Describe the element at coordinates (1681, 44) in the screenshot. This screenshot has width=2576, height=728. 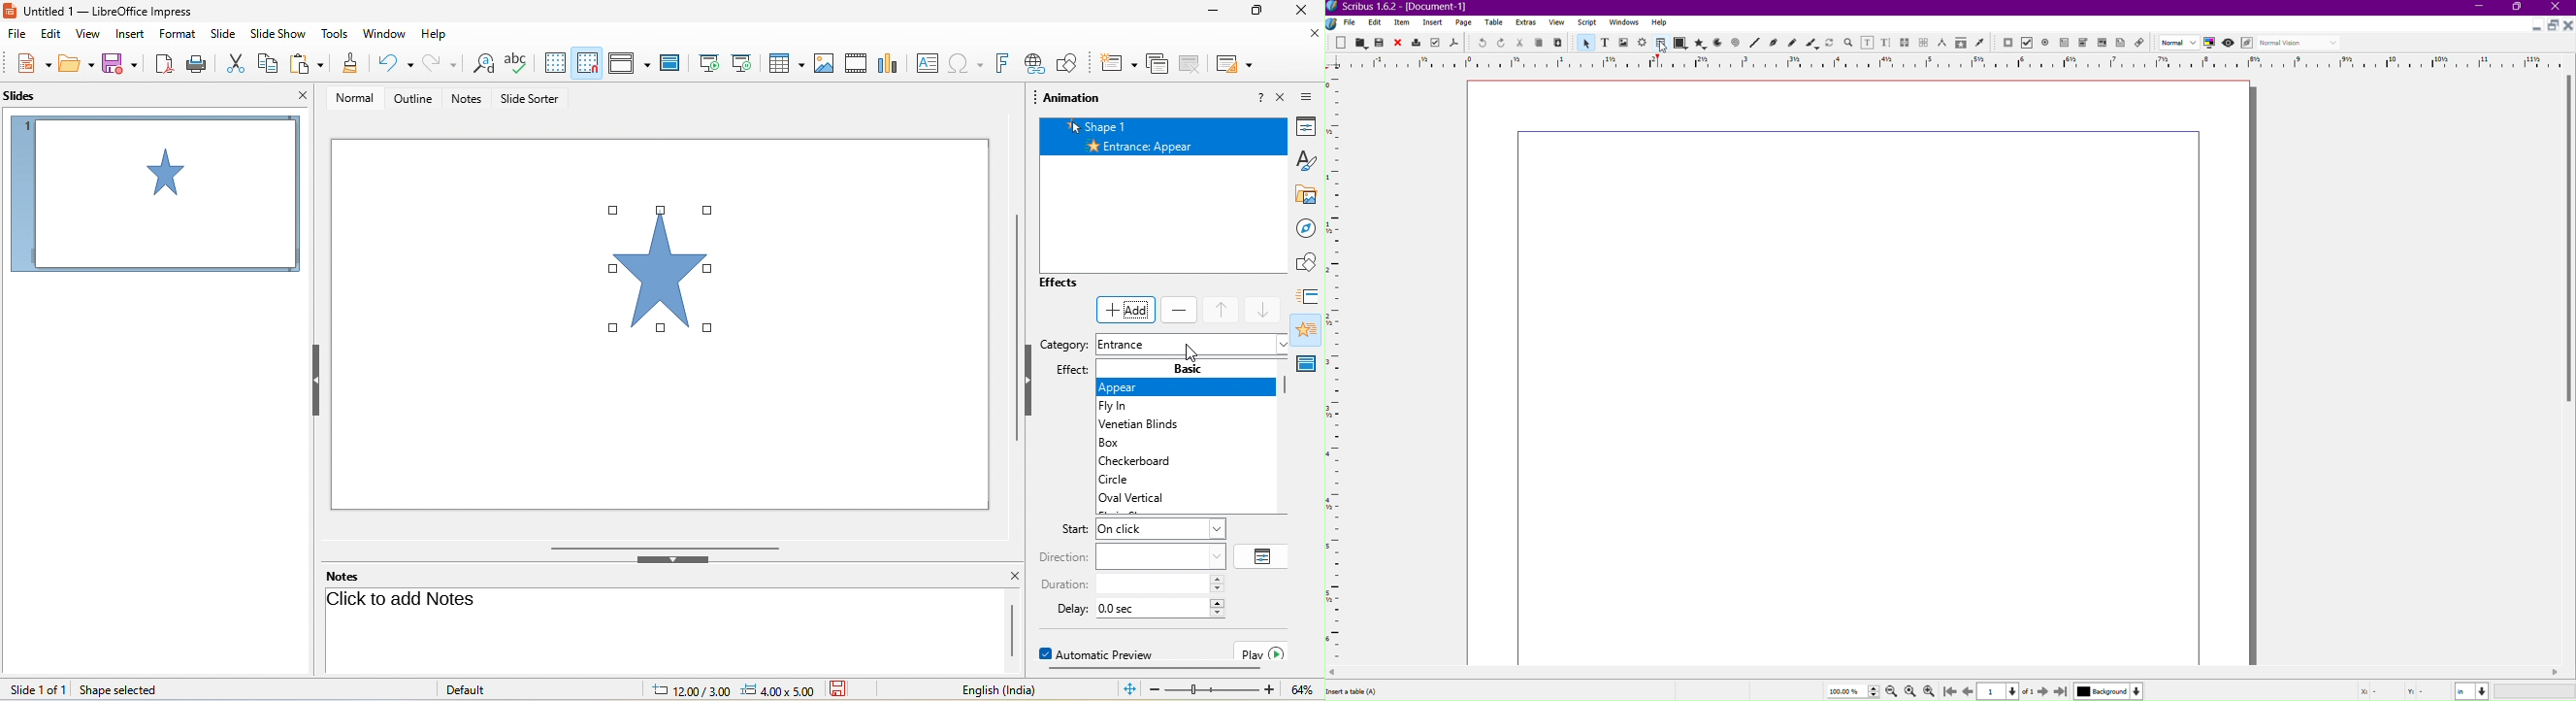
I see `Shape` at that location.